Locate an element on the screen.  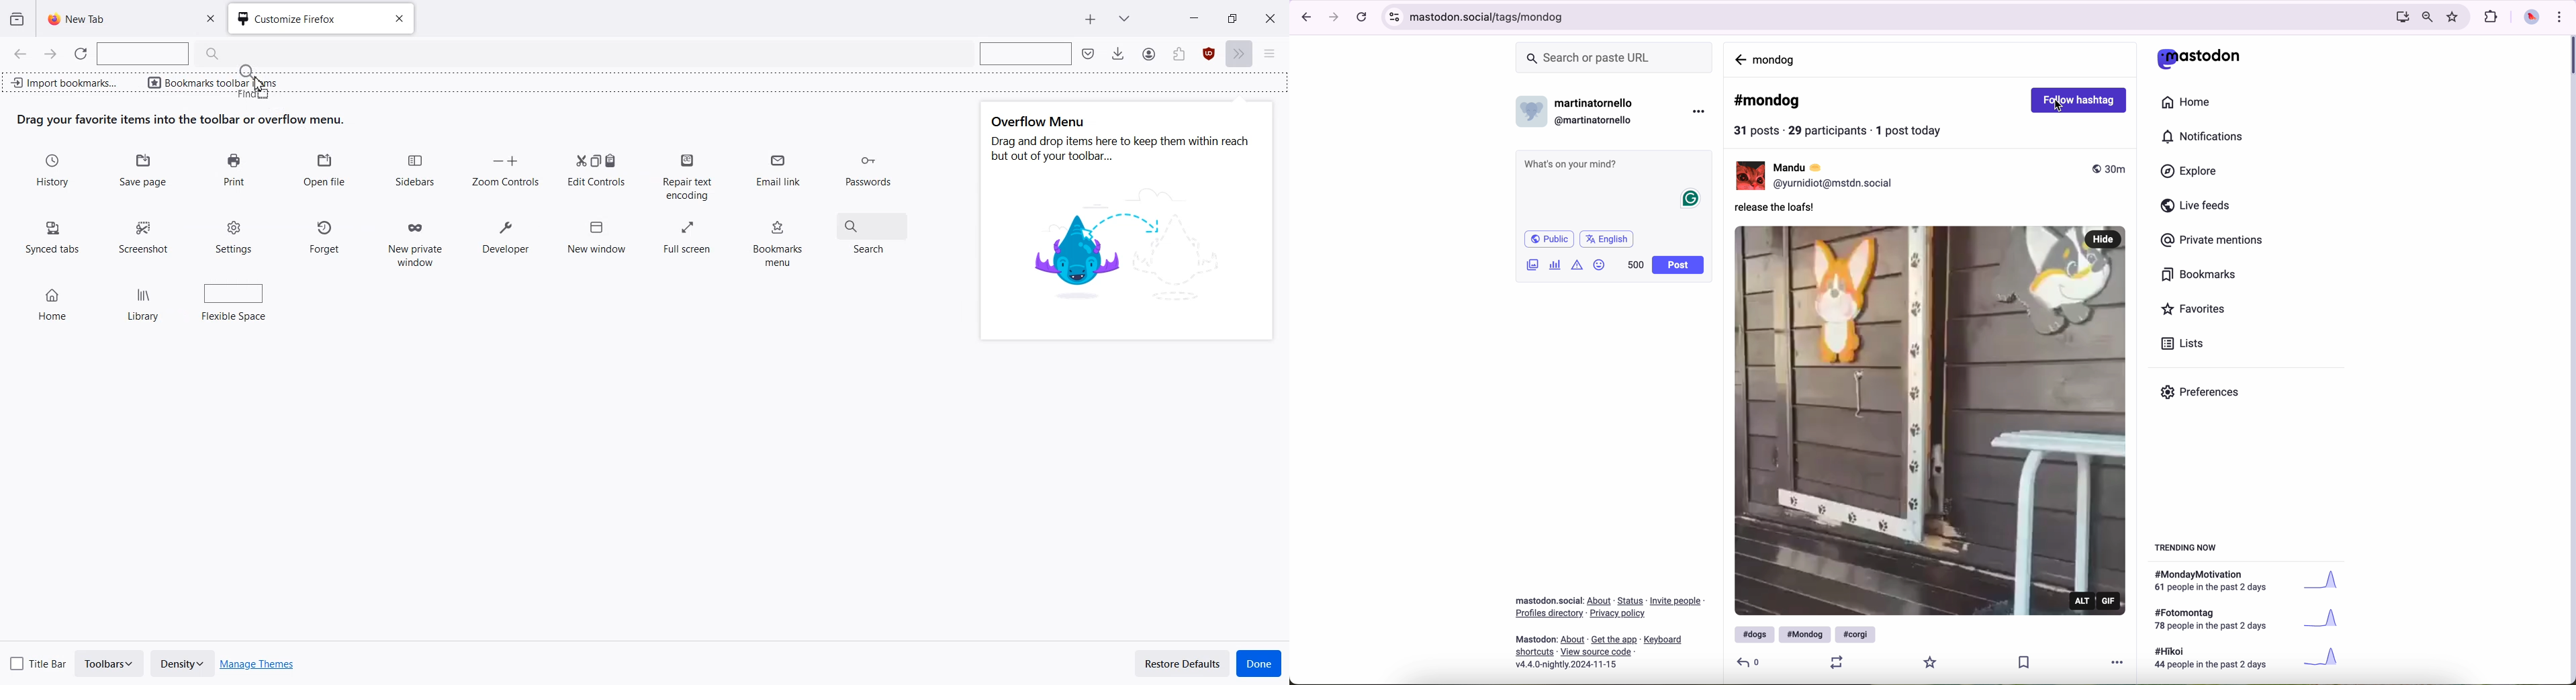
#dogs is located at coordinates (1752, 634).